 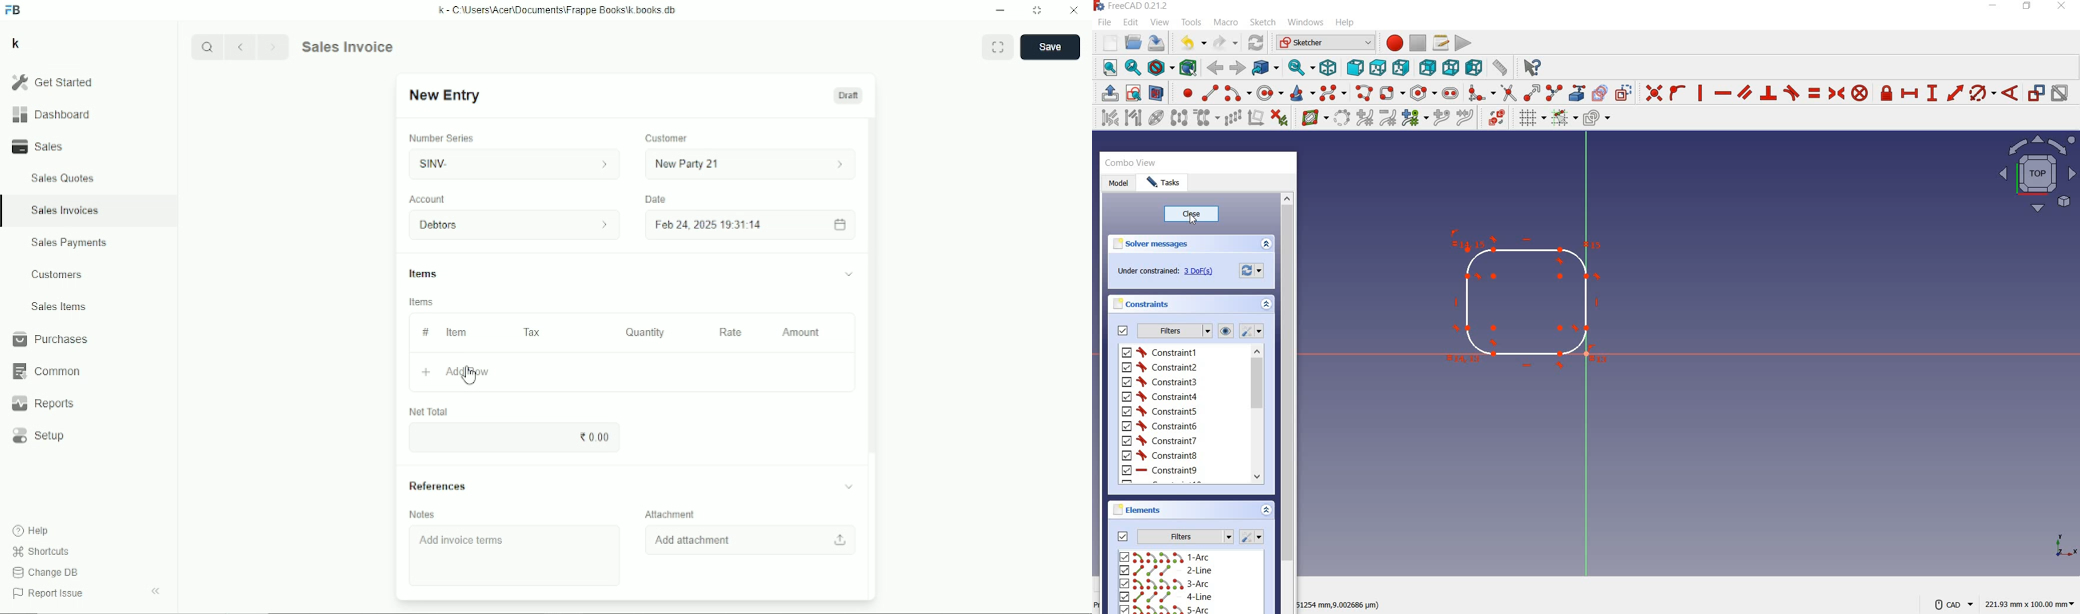 What do you see at coordinates (40, 551) in the screenshot?
I see `Shortcuts` at bounding box center [40, 551].